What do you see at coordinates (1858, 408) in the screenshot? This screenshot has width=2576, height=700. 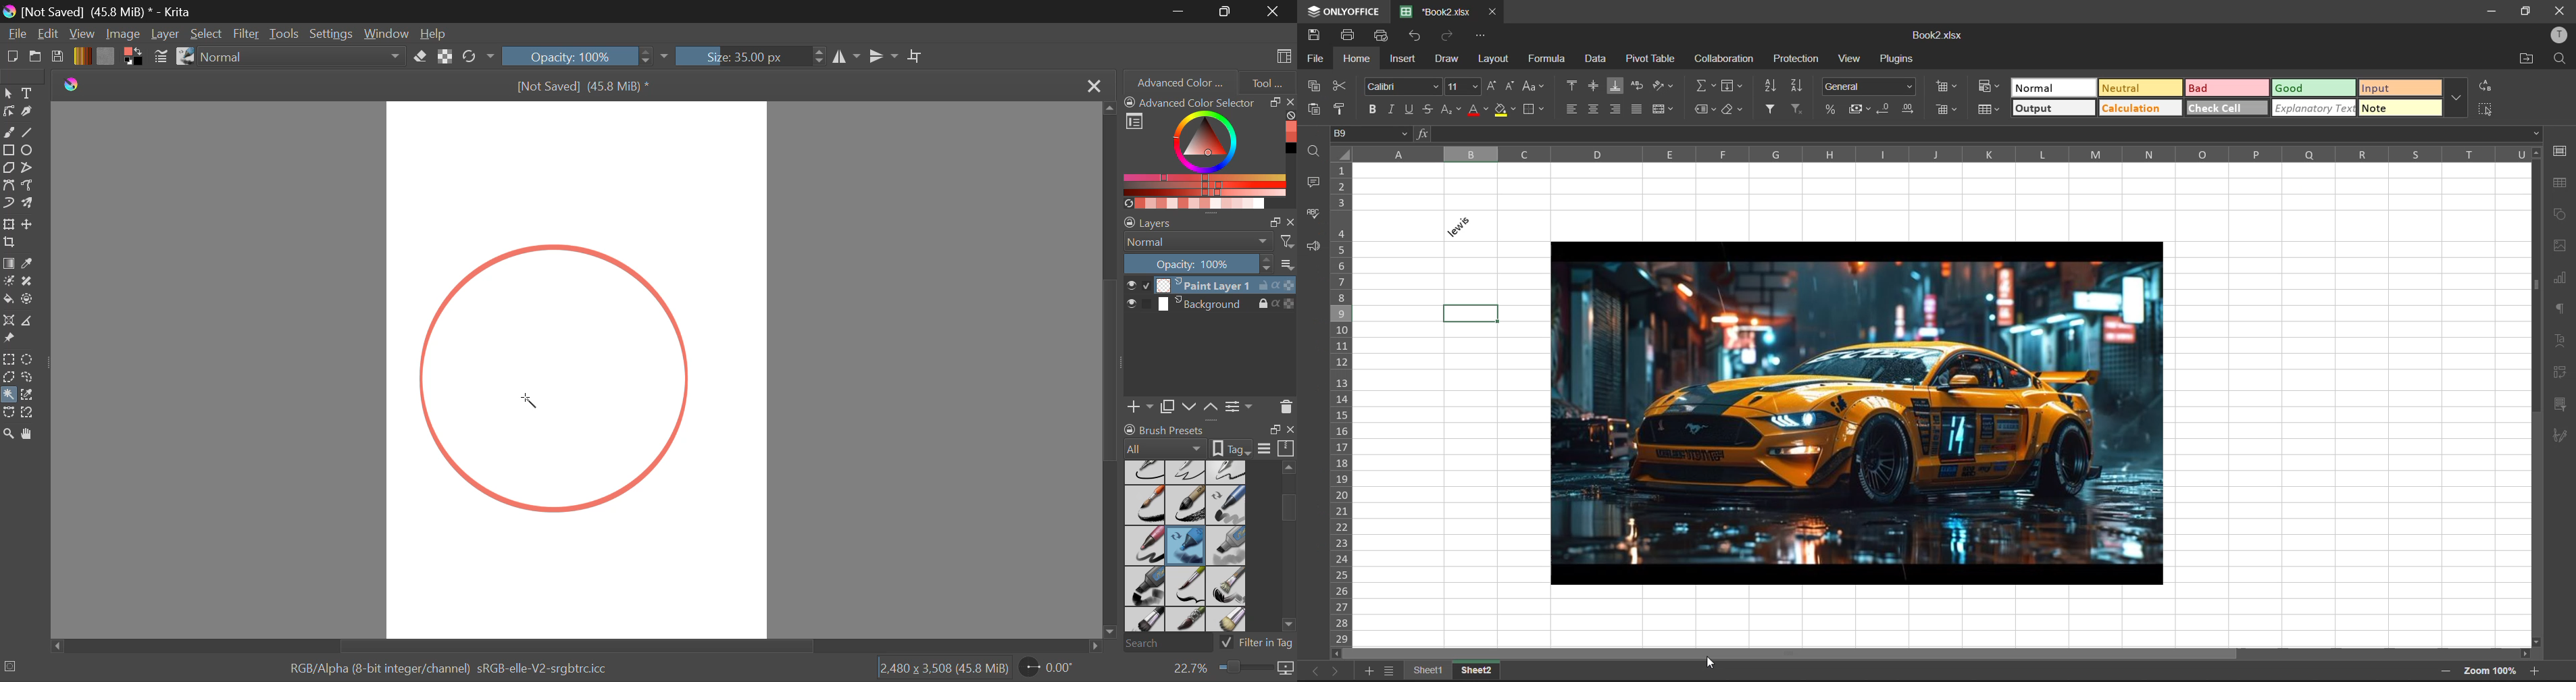 I see `picture` at bounding box center [1858, 408].